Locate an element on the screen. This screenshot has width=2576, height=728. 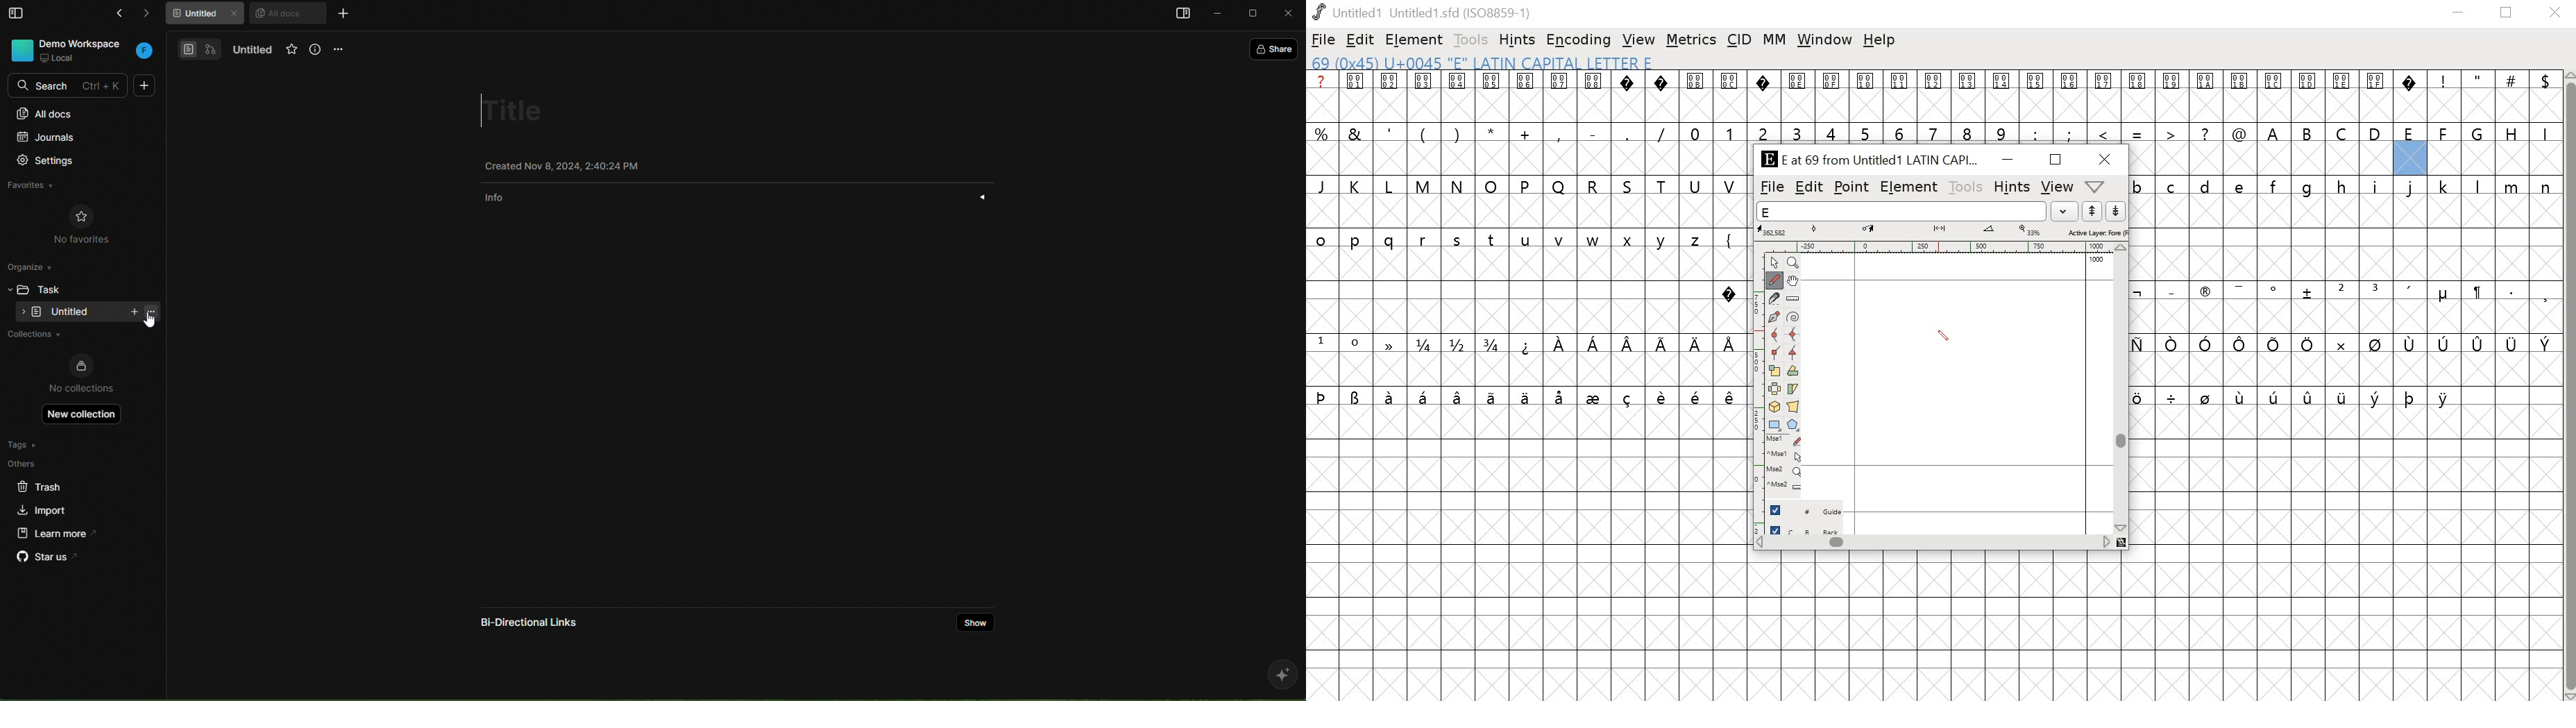
Scale is located at coordinates (1775, 371).